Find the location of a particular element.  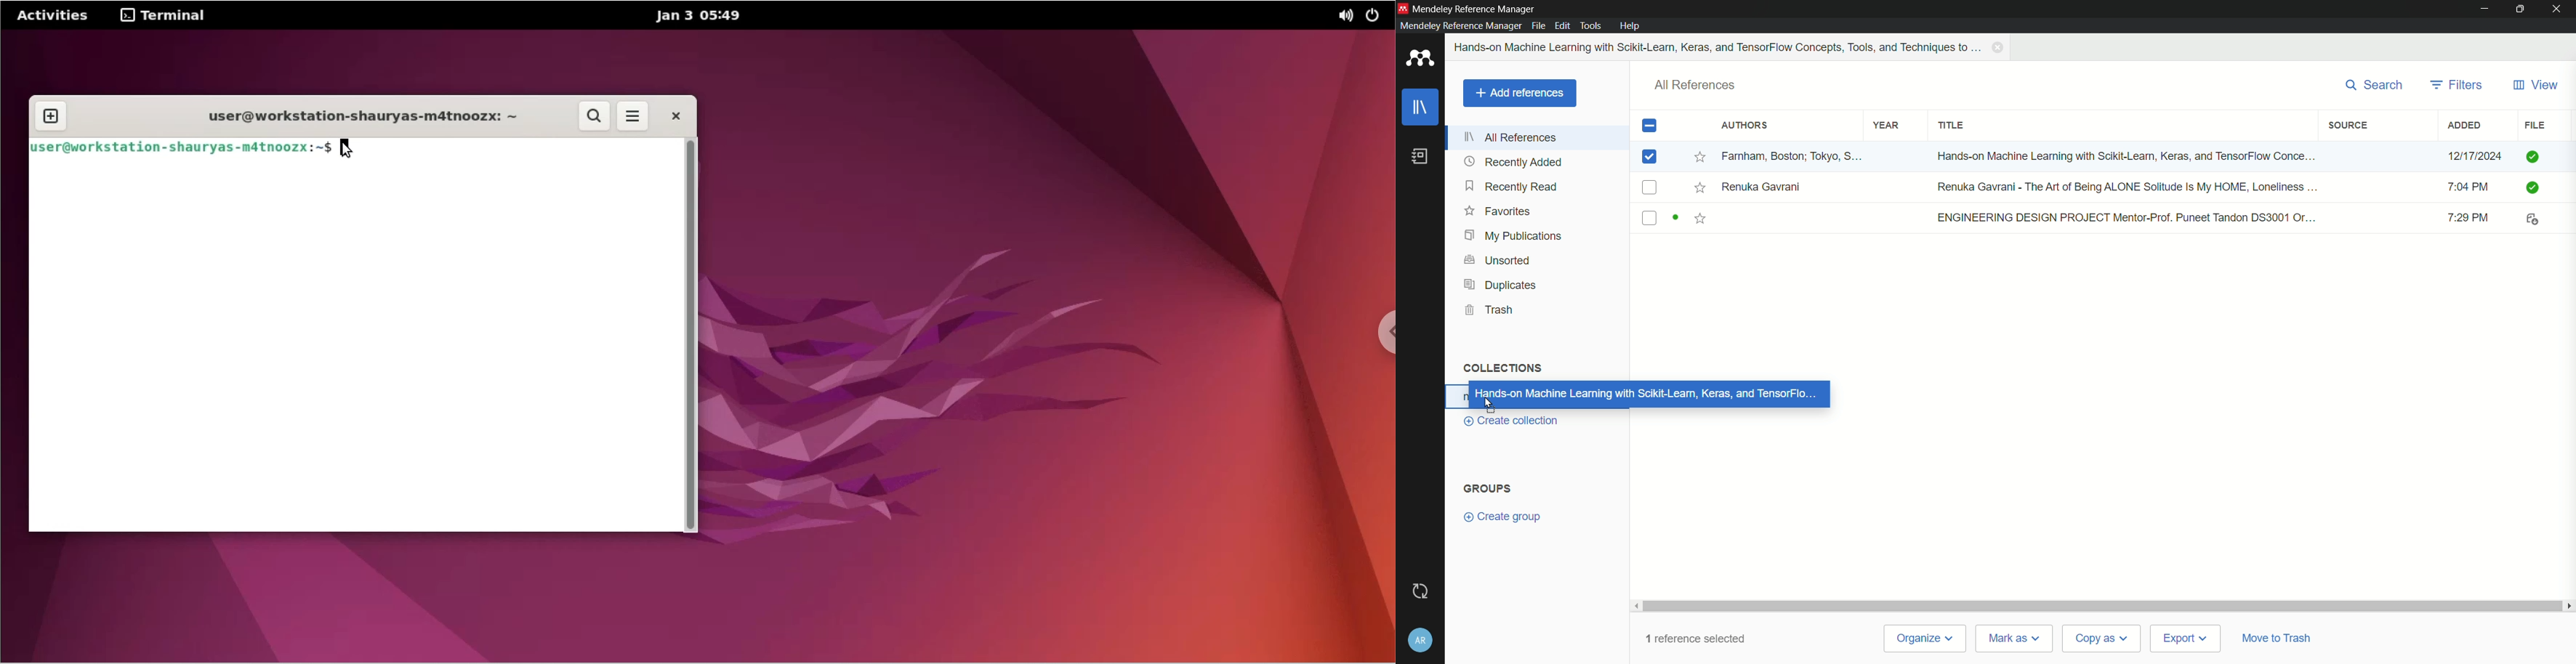

close book is located at coordinates (2000, 47).